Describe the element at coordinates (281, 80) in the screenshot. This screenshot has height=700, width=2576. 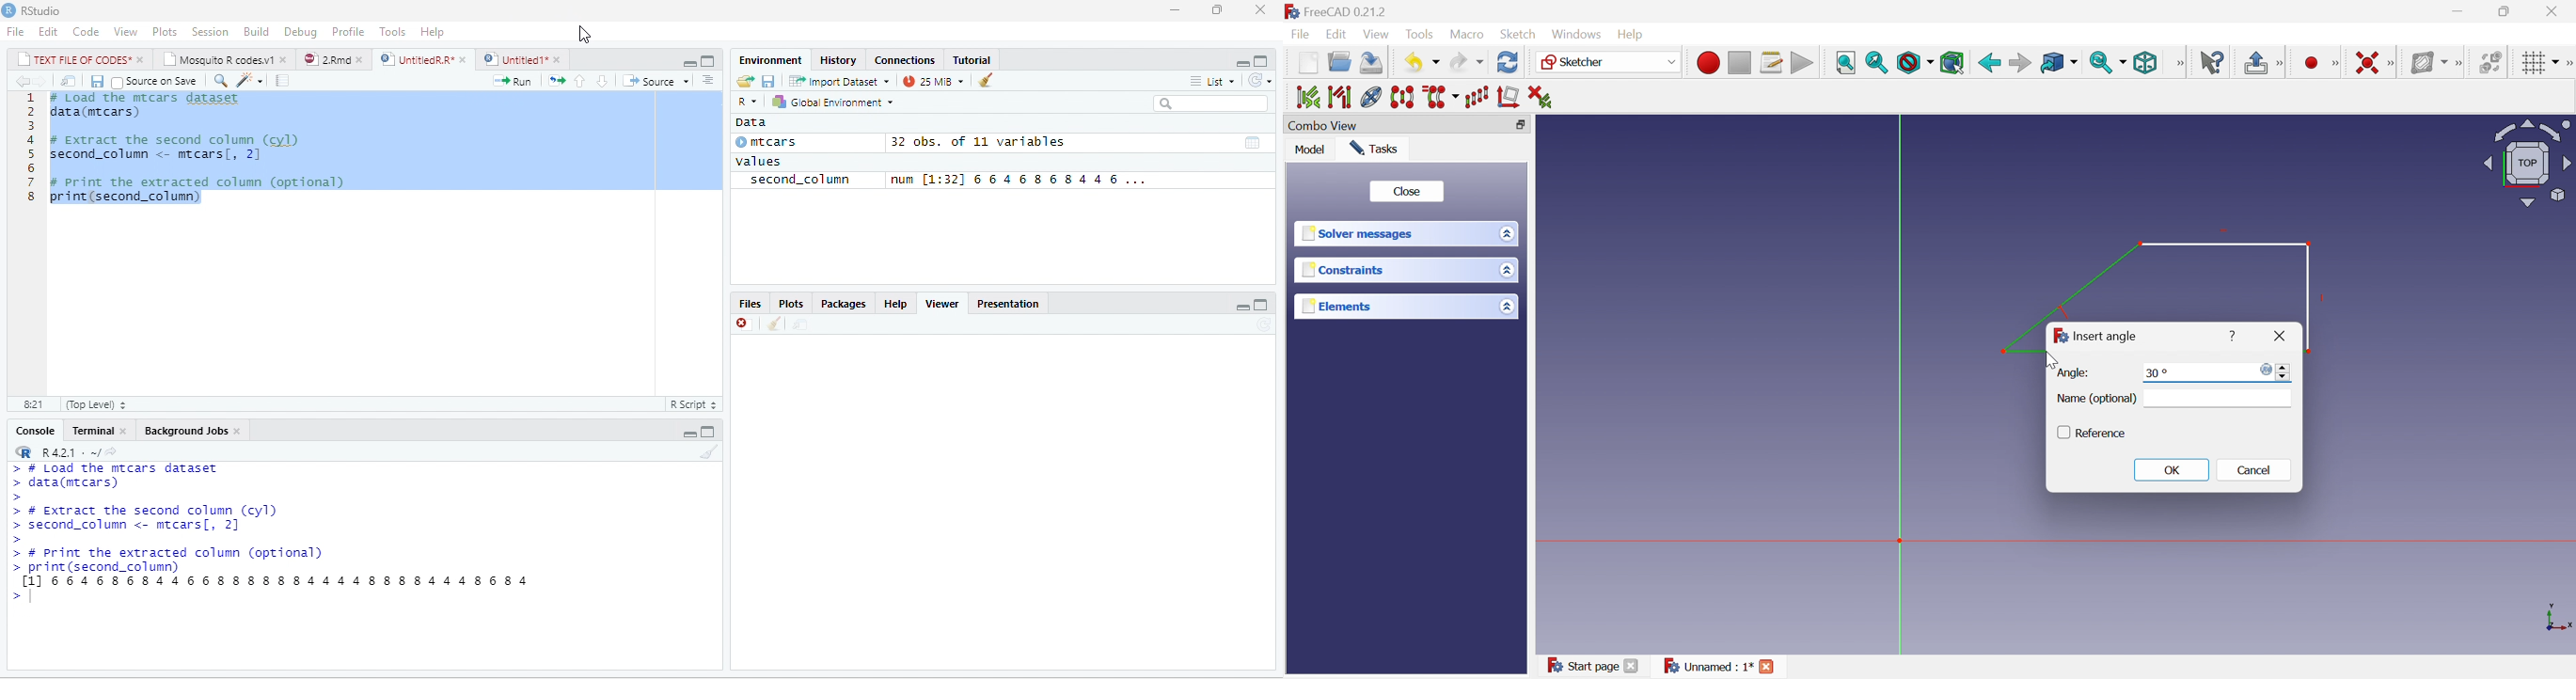
I see `compile report` at that location.